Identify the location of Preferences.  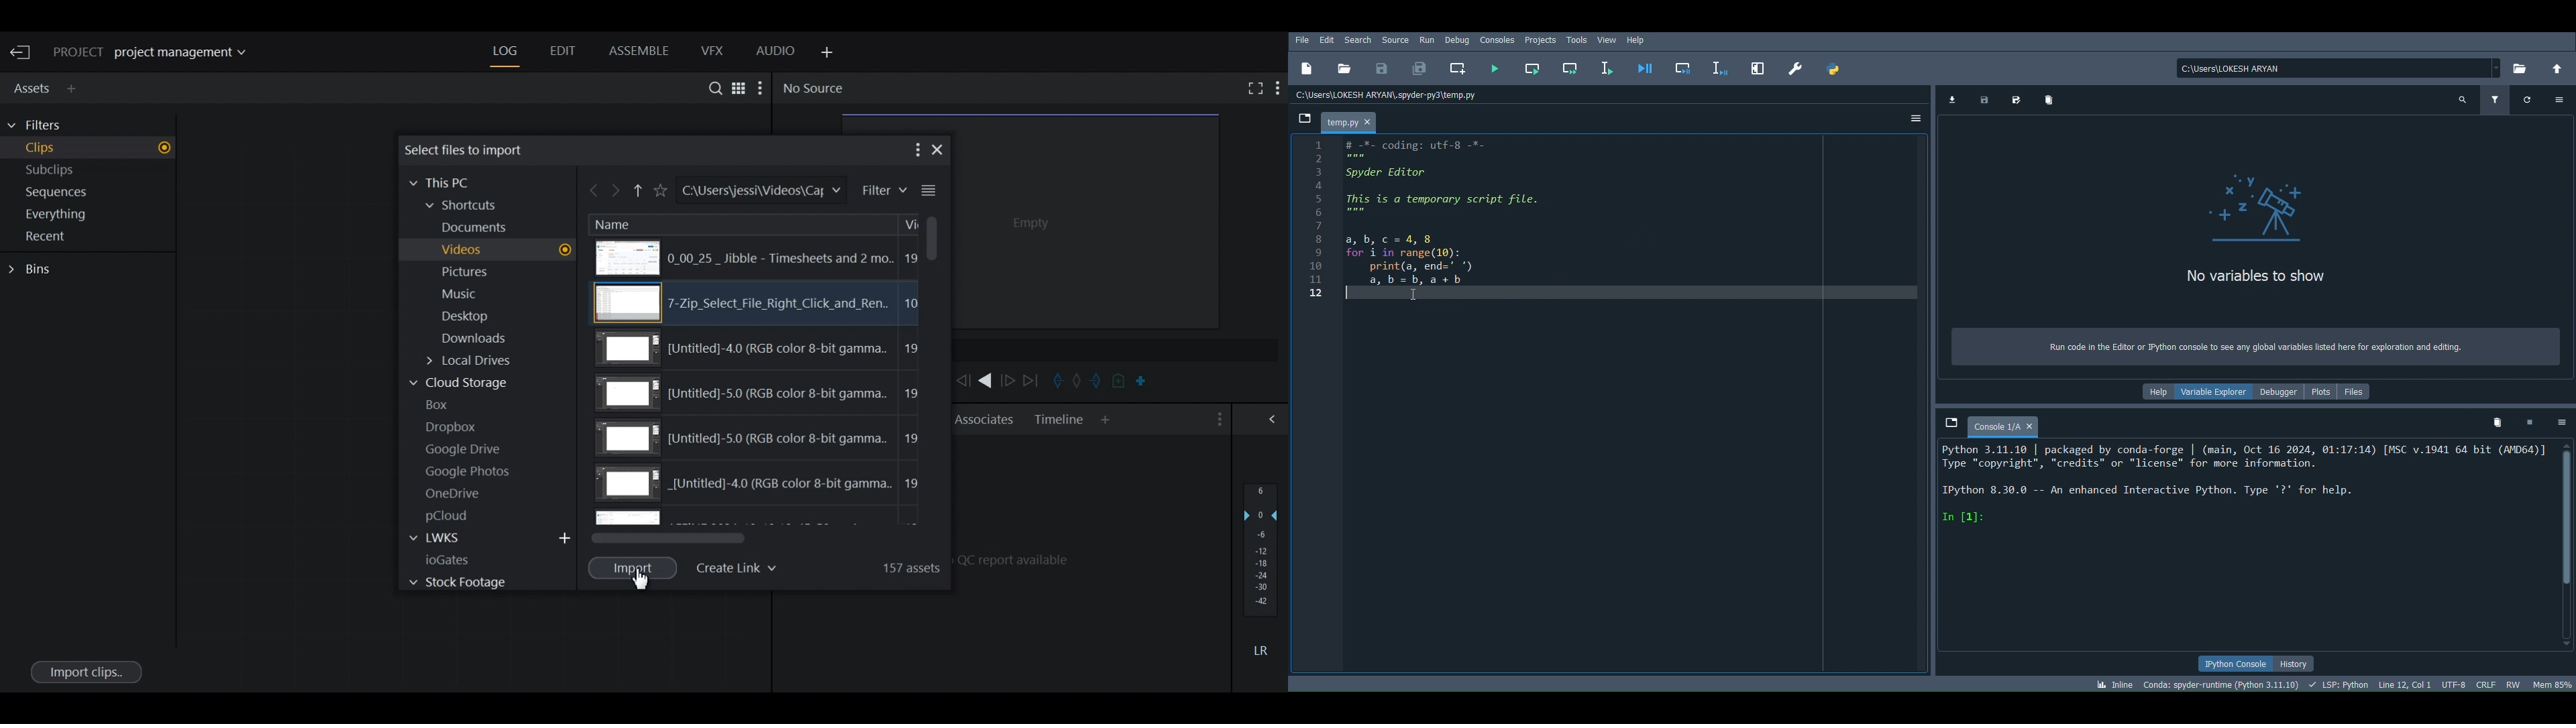
(1794, 69).